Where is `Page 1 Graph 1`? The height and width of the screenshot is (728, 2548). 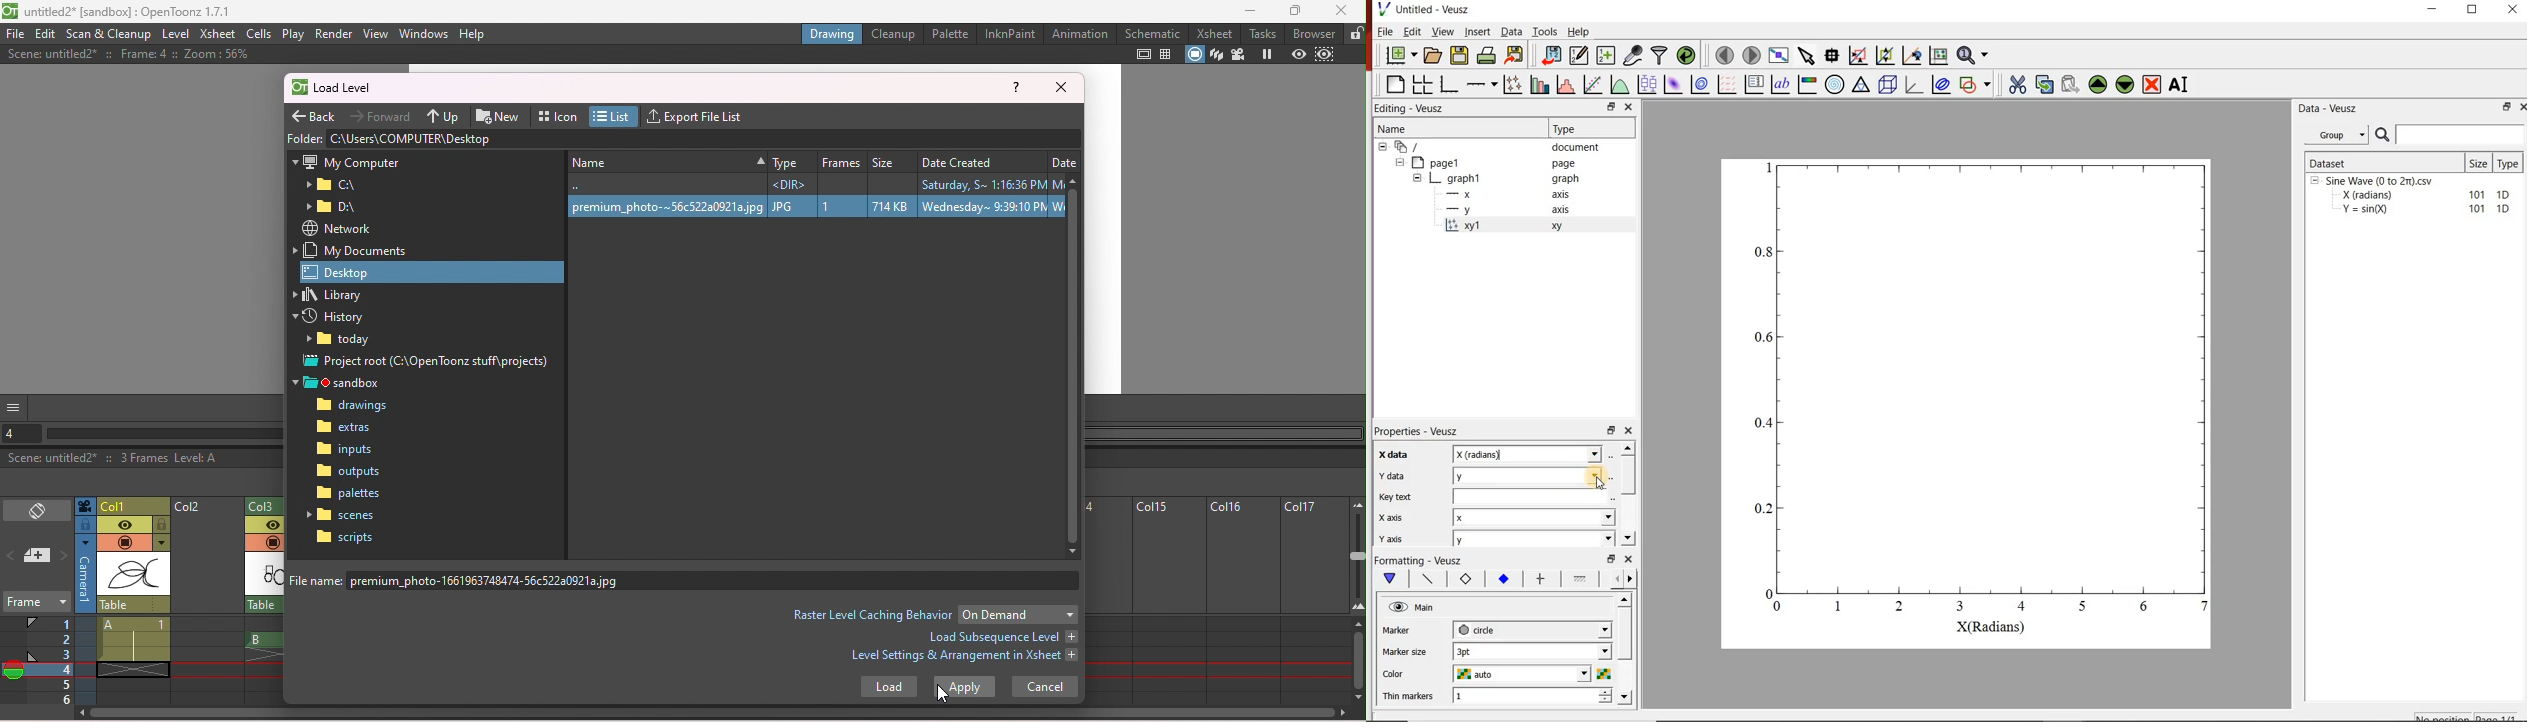 Page 1 Graph 1 is located at coordinates (1435, 187).